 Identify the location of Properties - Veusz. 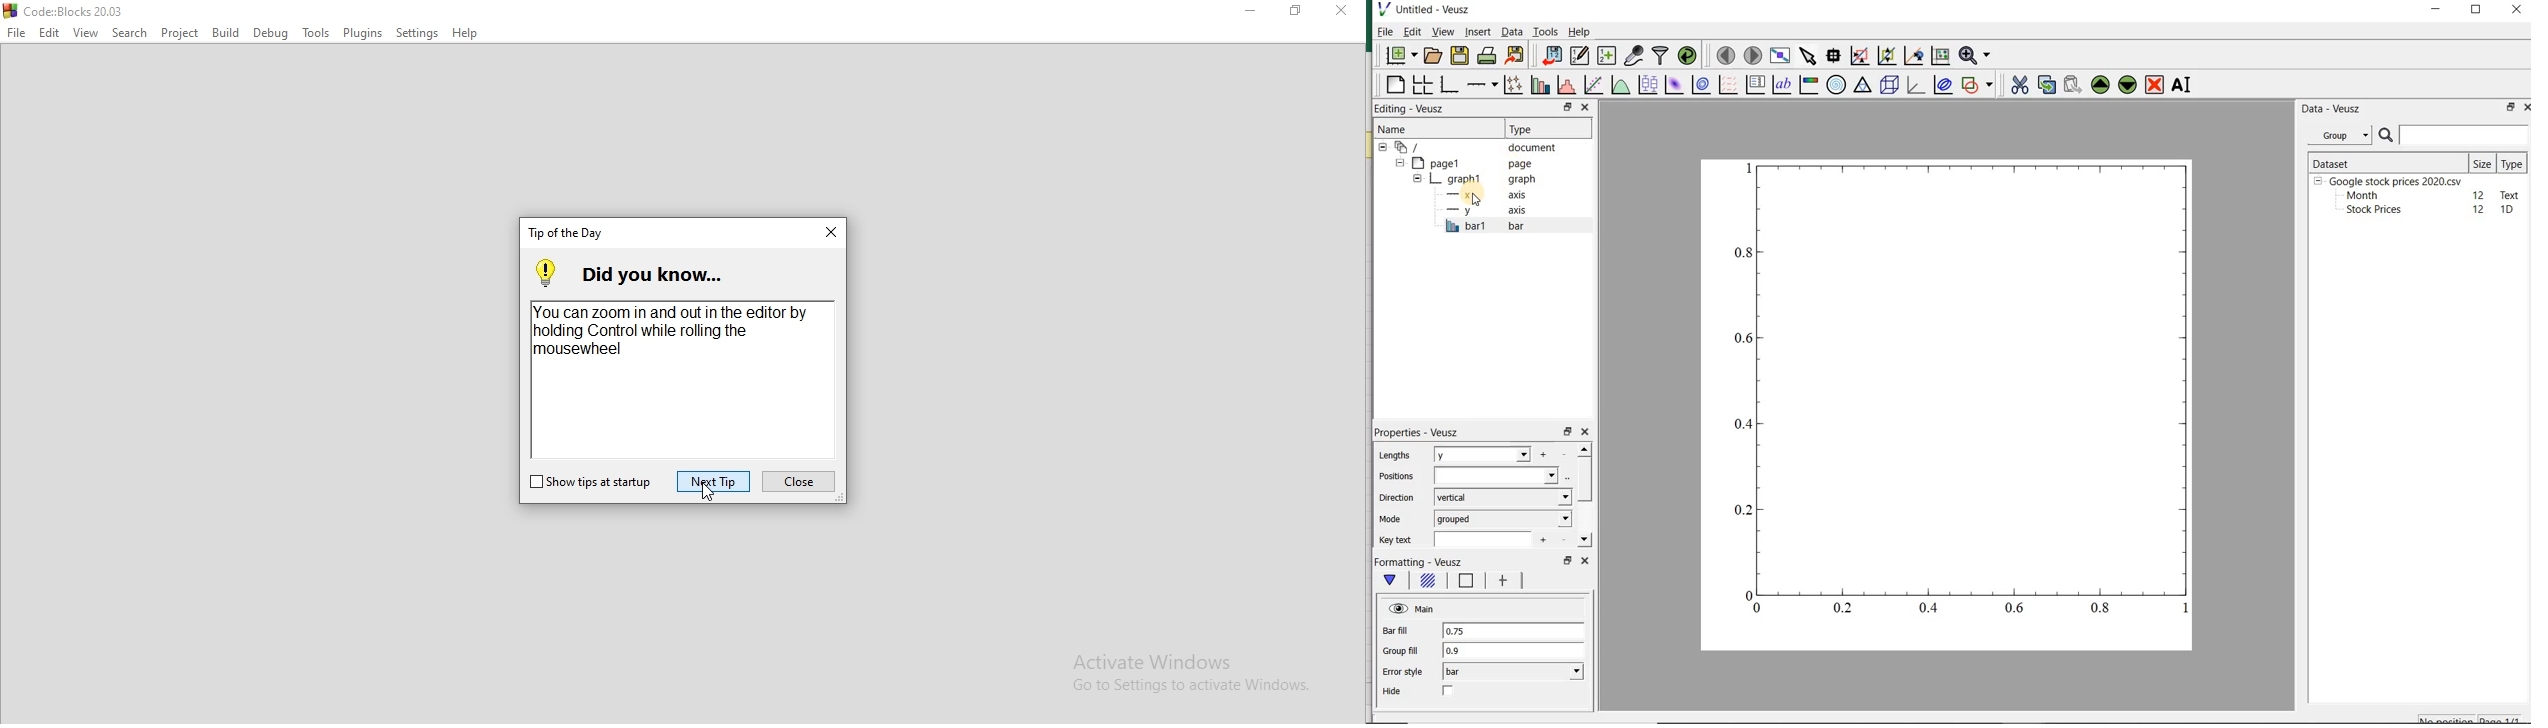
(1418, 431).